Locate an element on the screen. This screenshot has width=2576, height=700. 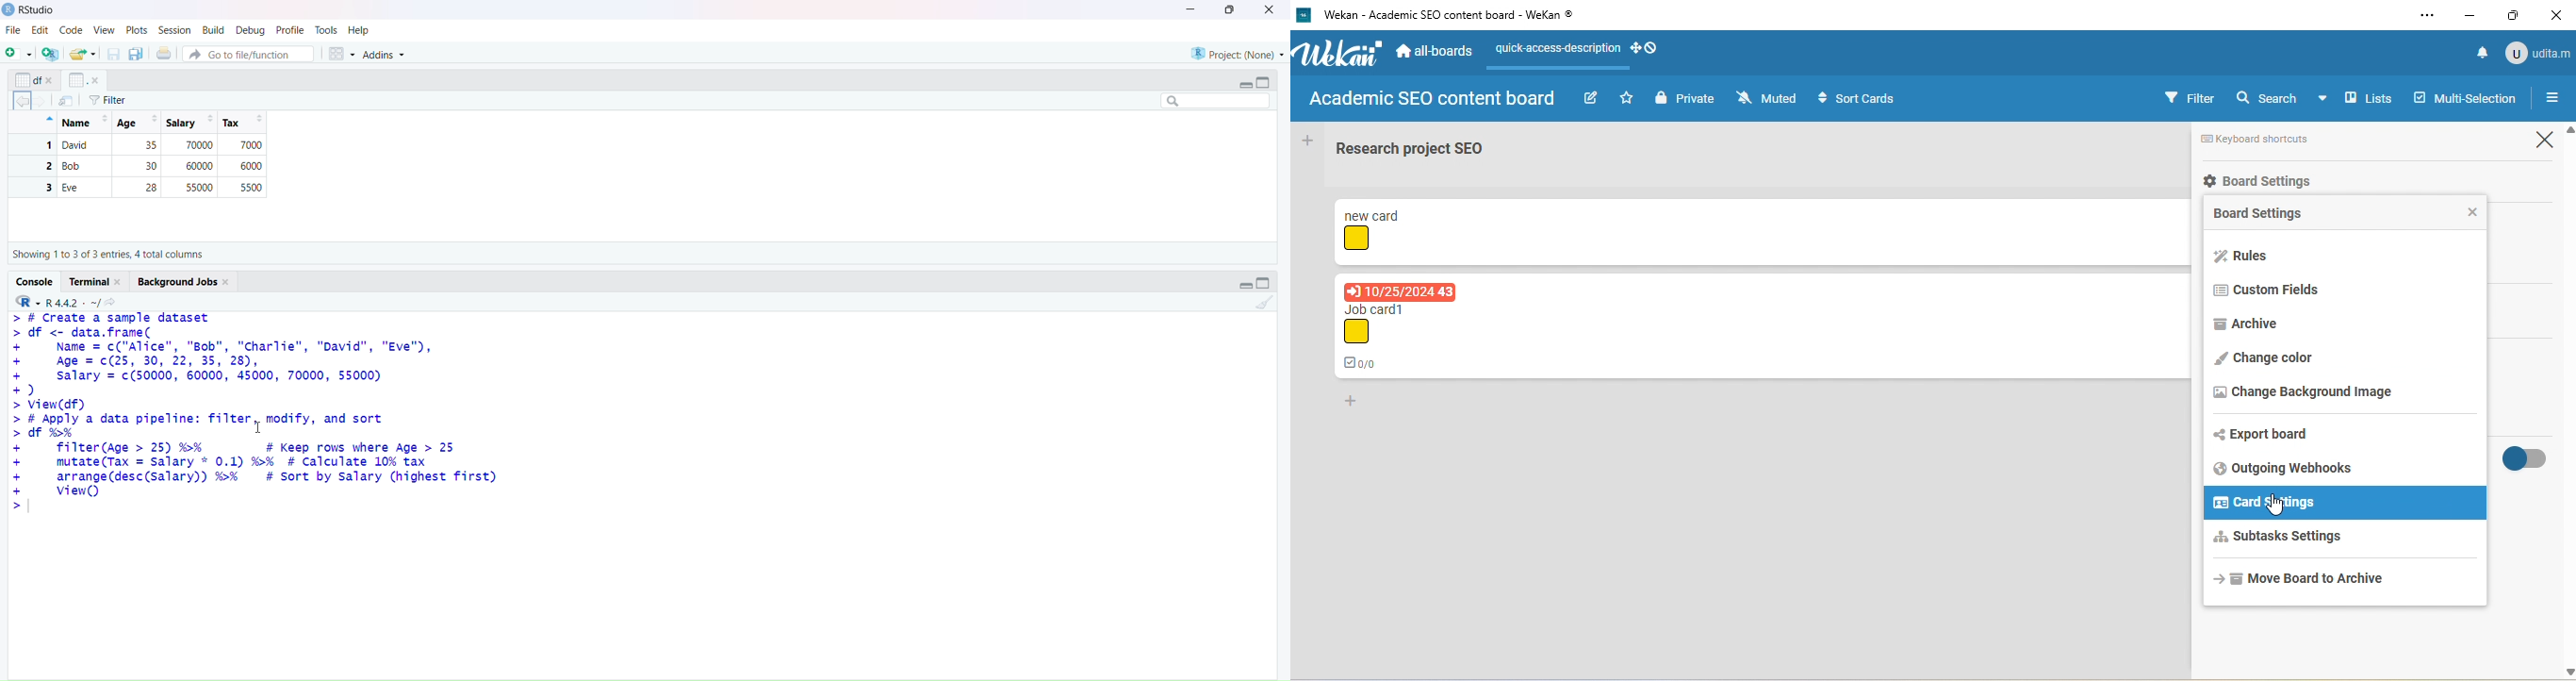
clear console is located at coordinates (1266, 303).